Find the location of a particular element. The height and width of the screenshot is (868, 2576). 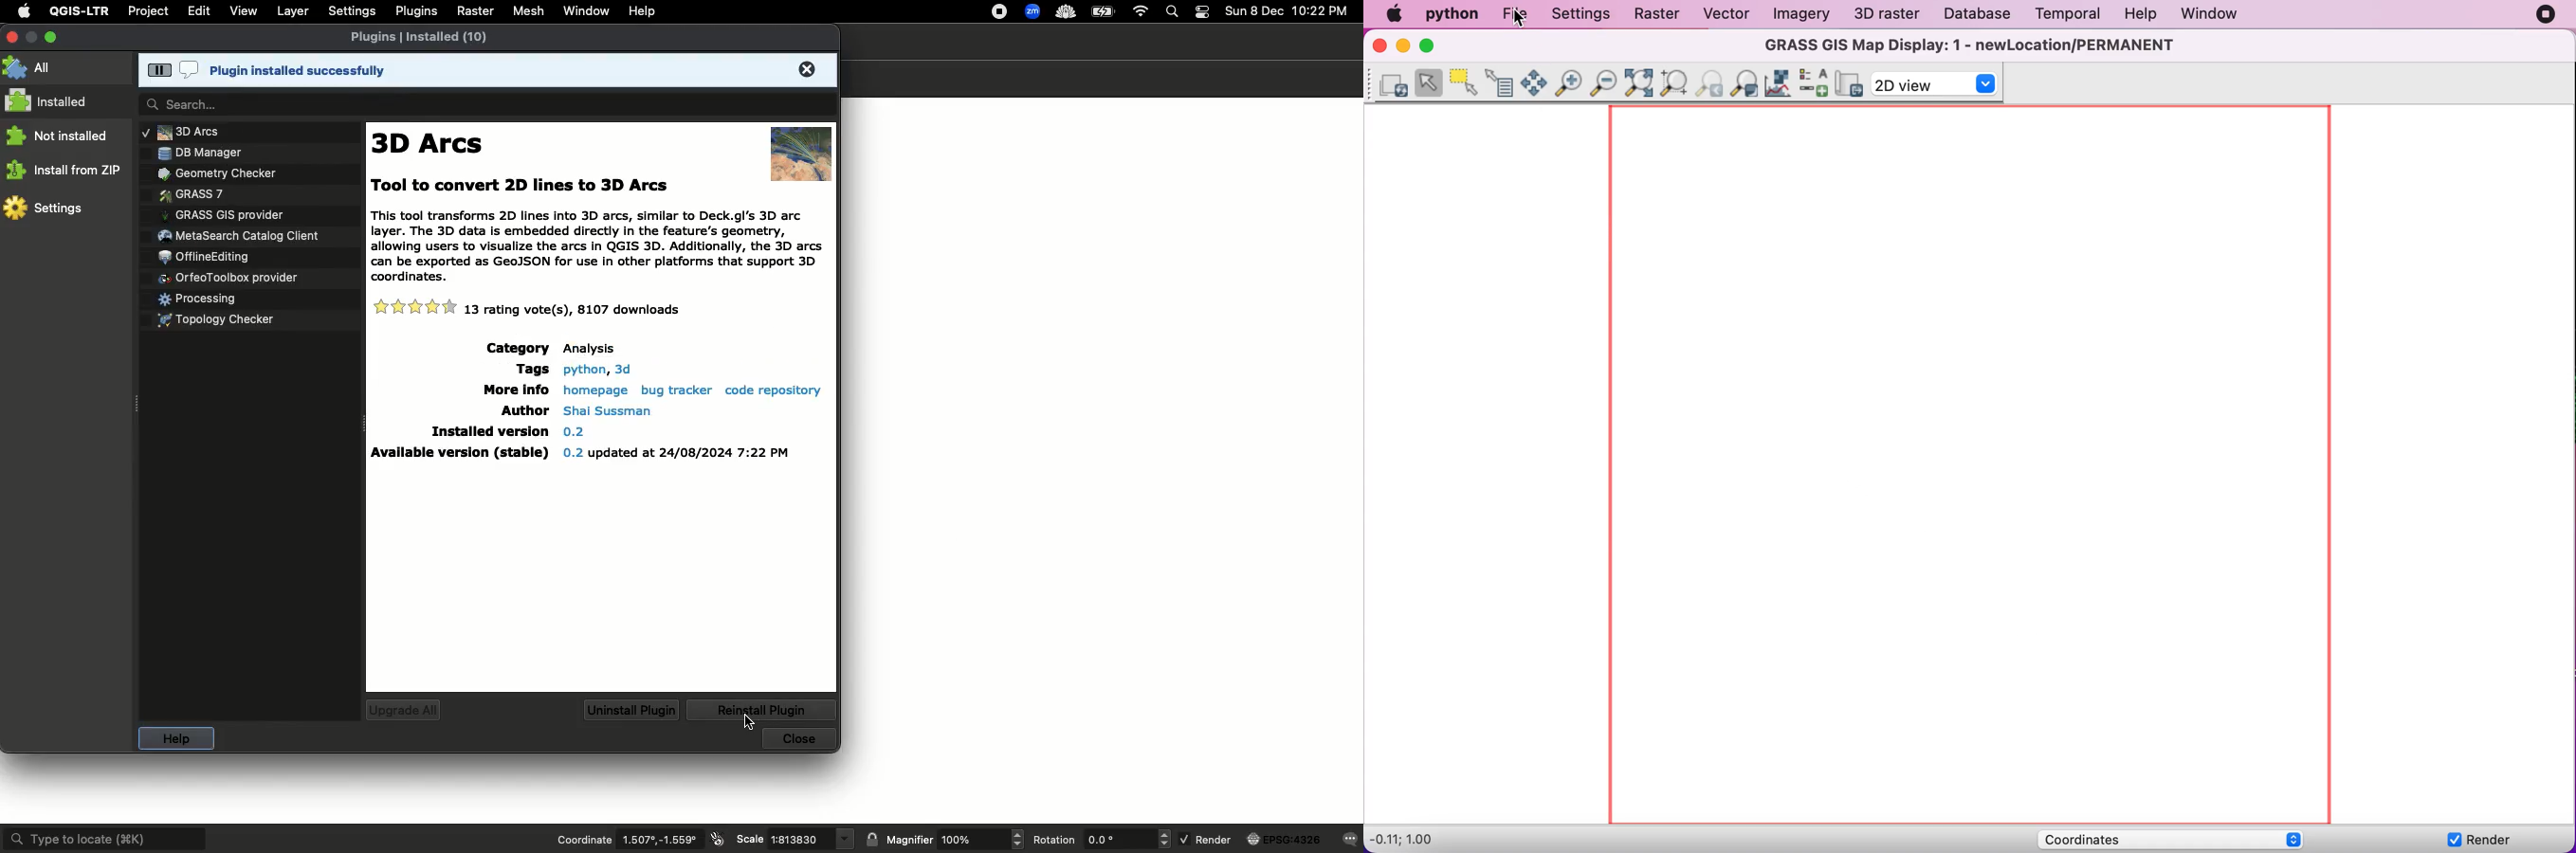

Plugins is located at coordinates (231, 233).